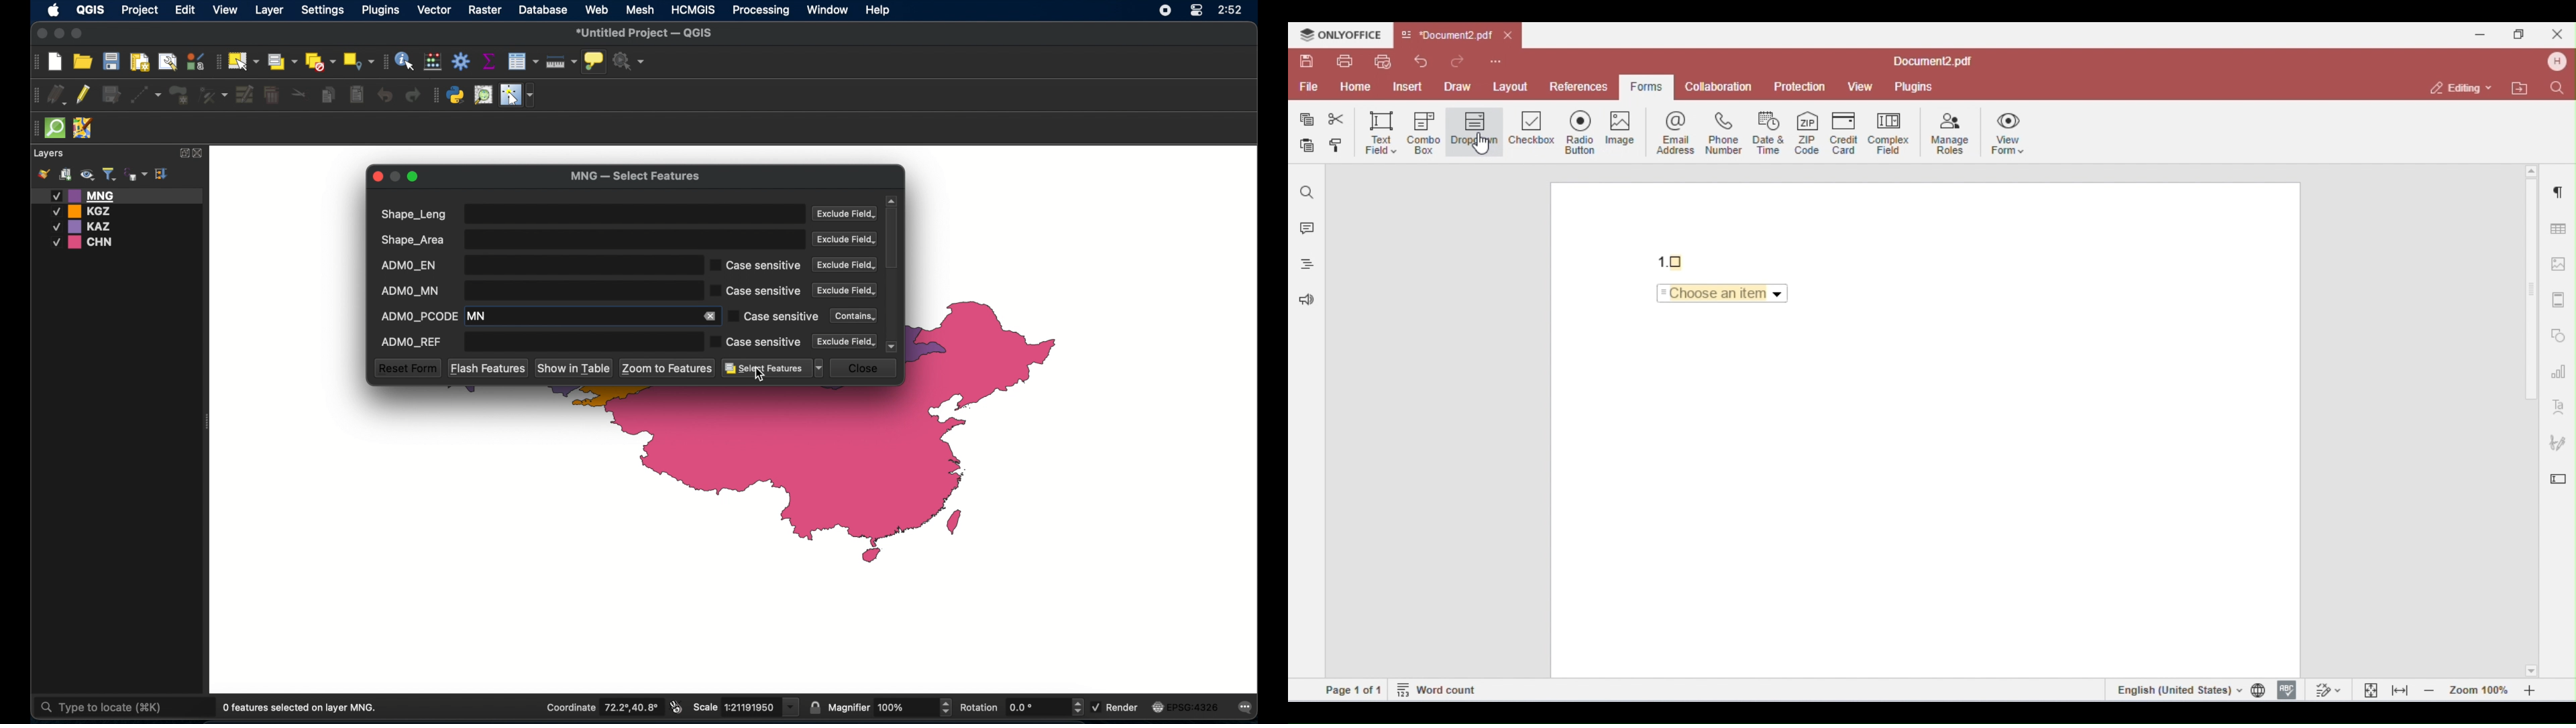  I want to click on toolbox, so click(461, 61).